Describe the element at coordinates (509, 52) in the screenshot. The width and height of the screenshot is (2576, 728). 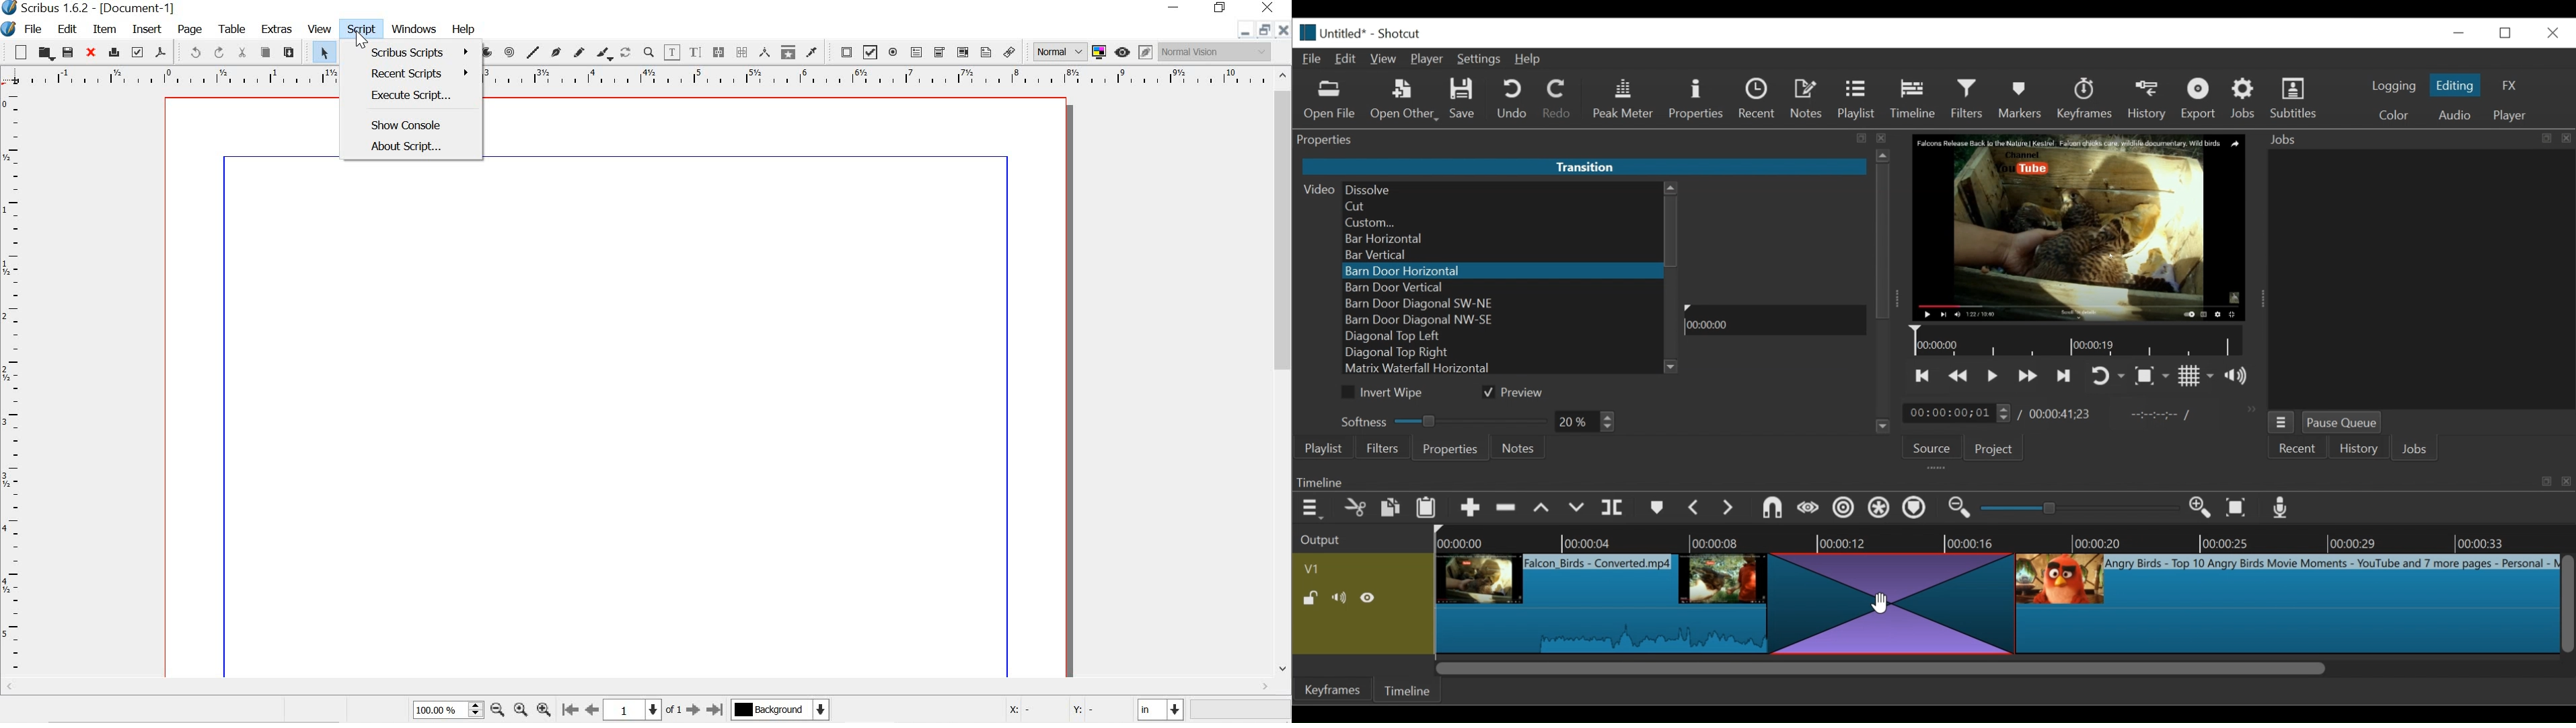
I see `spiral` at that location.